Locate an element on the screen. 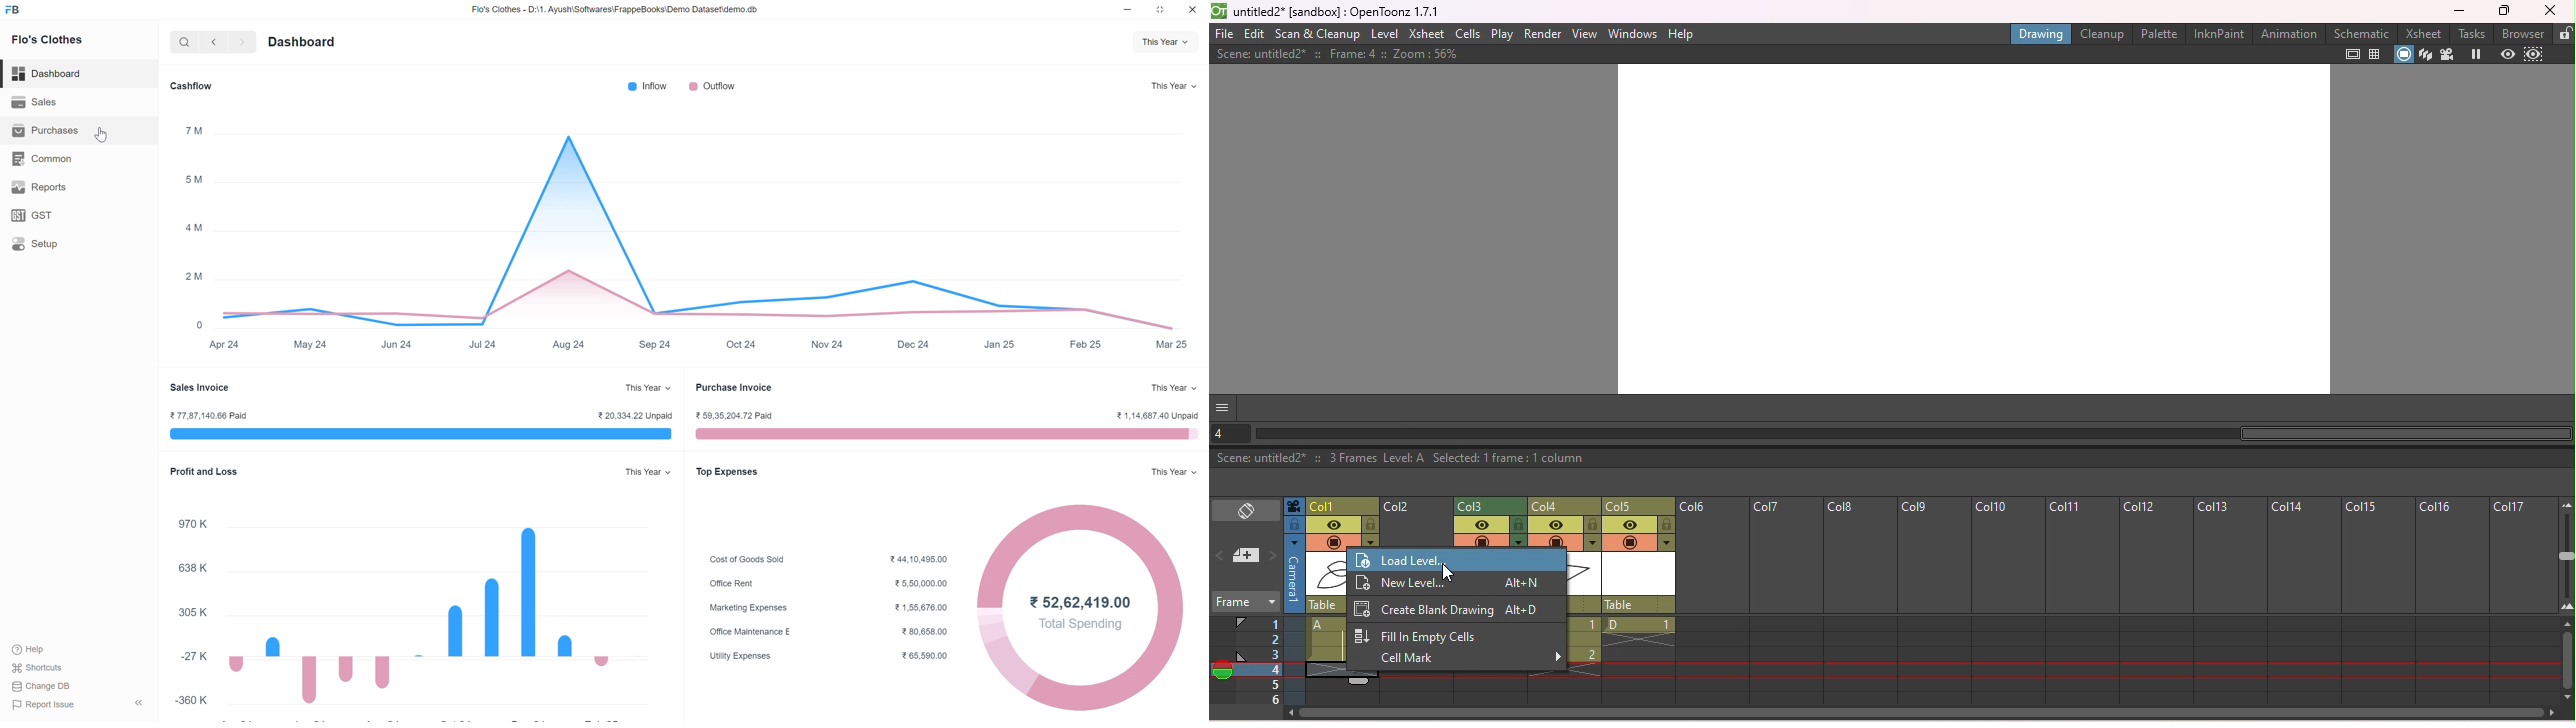 The width and height of the screenshot is (2576, 728). Render is located at coordinates (1542, 34).